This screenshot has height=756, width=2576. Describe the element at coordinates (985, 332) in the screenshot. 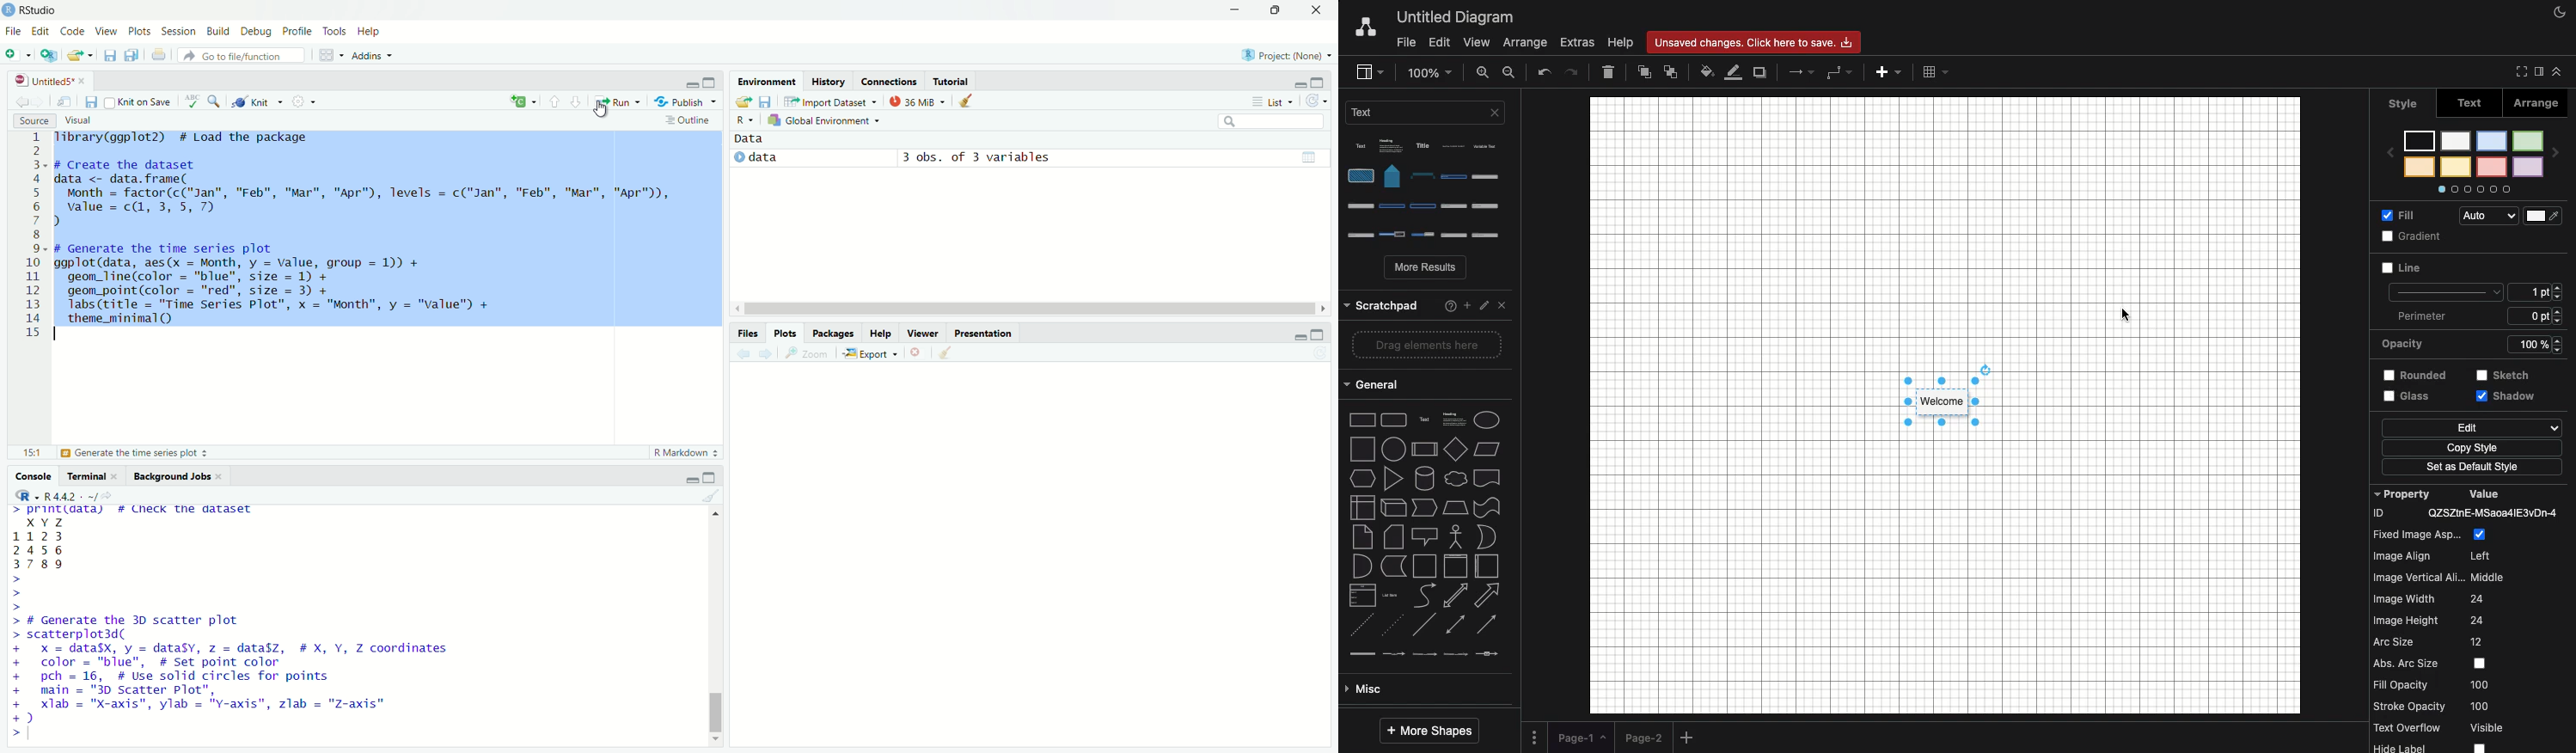

I see `presentations` at that location.